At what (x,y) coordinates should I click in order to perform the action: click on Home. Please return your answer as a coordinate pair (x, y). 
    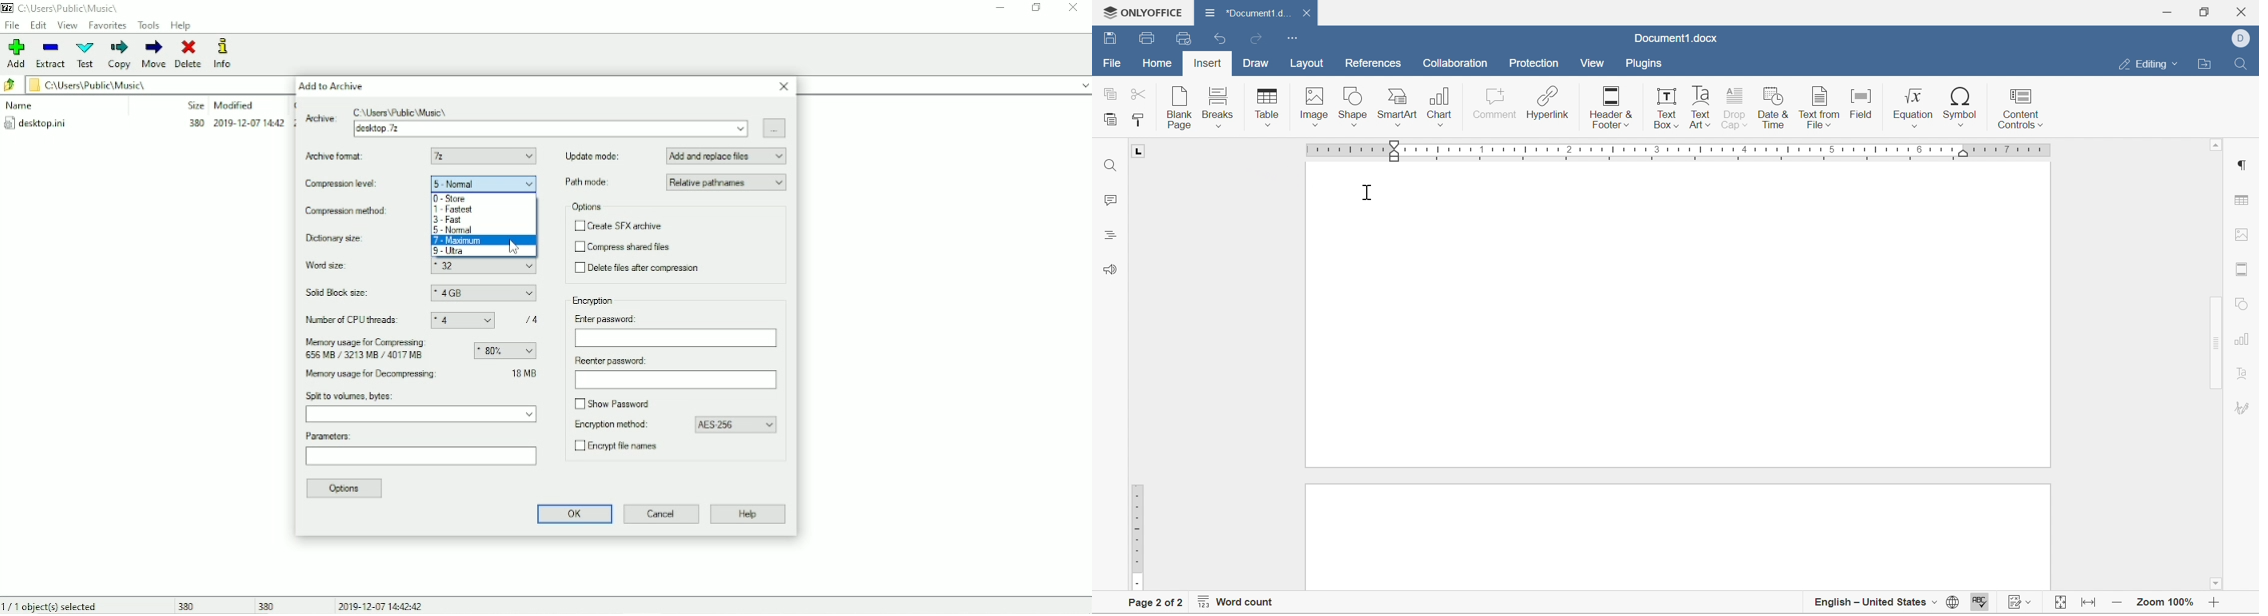
    Looking at the image, I should click on (1156, 65).